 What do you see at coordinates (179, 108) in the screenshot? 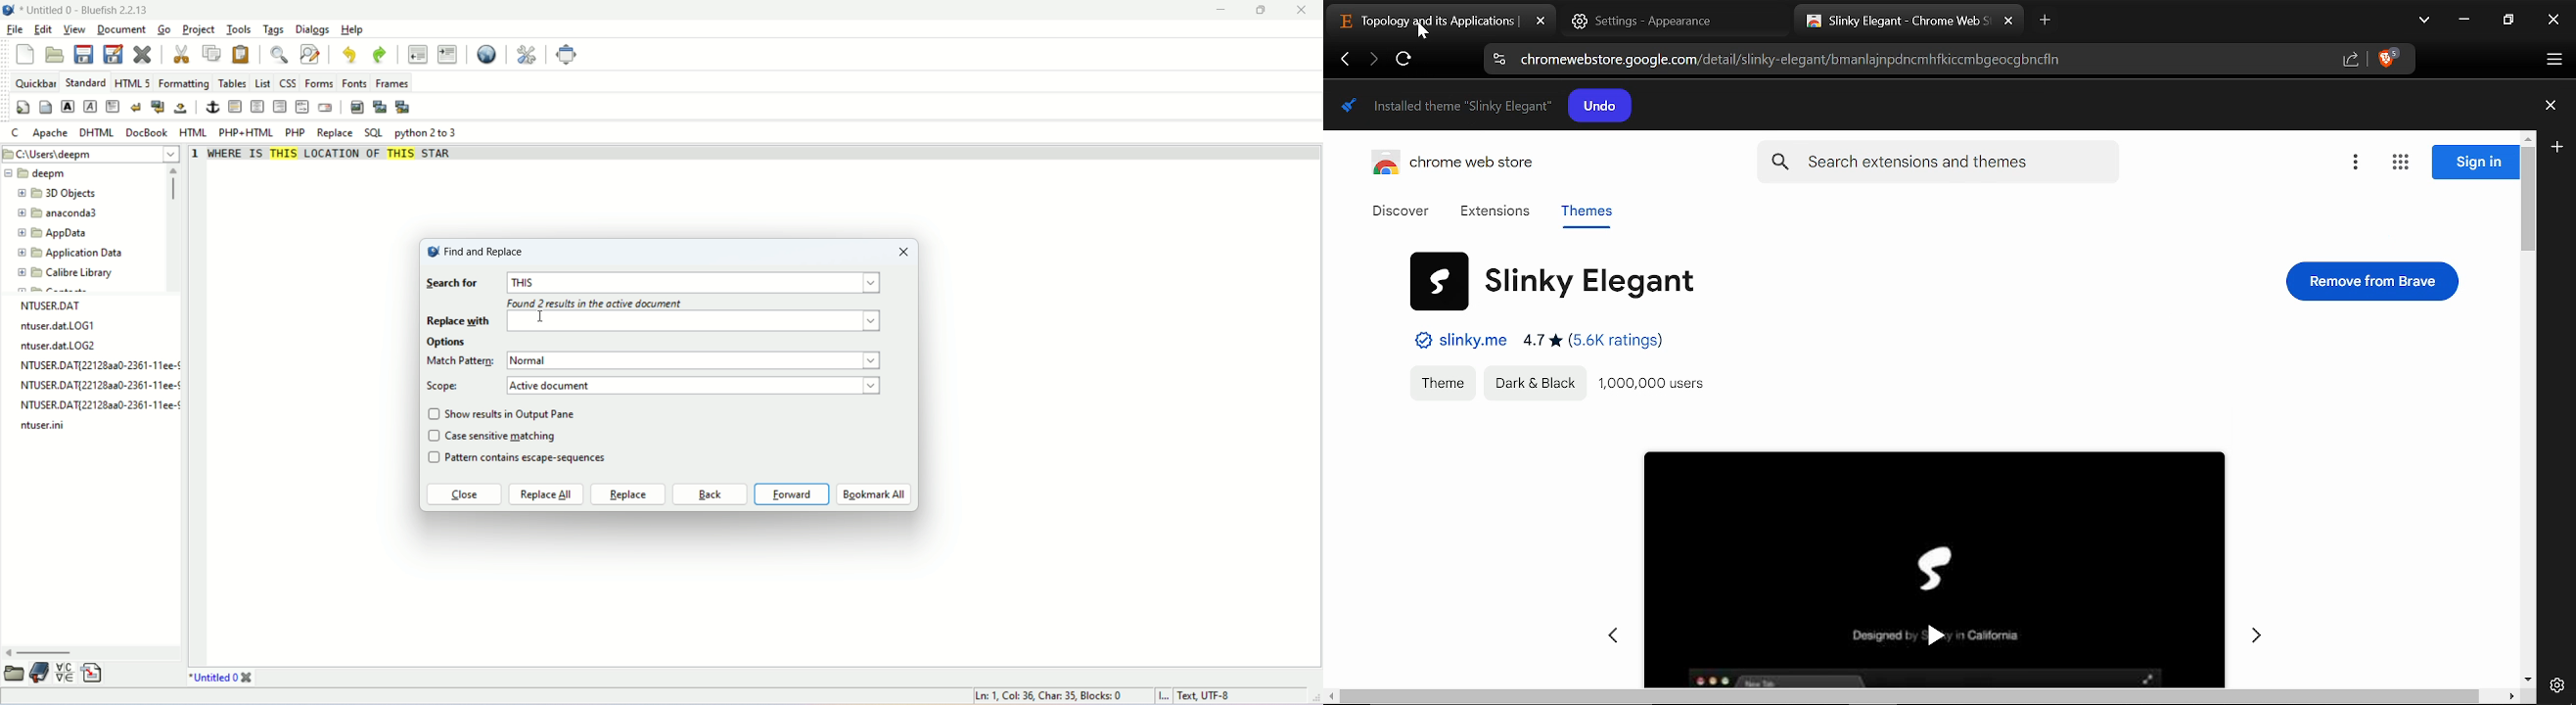
I see `non breaking space` at bounding box center [179, 108].